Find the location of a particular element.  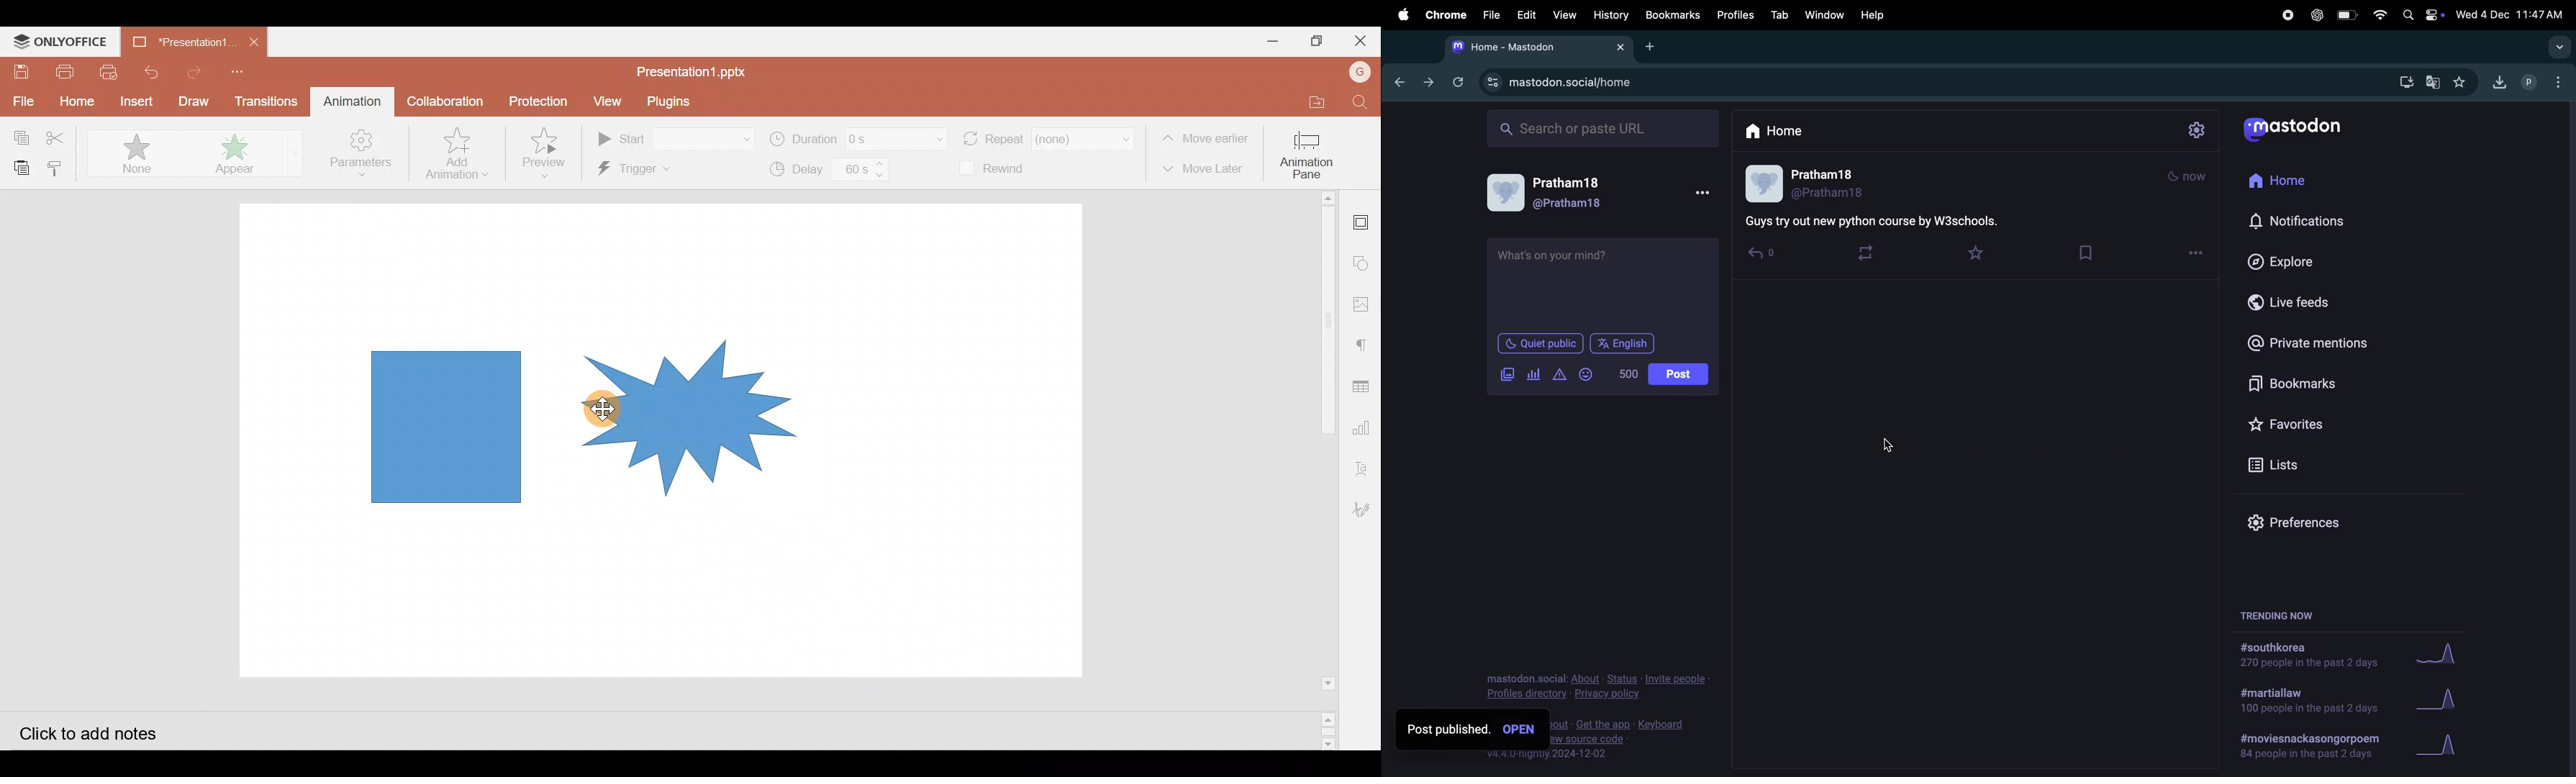

File is located at coordinates (1488, 15).